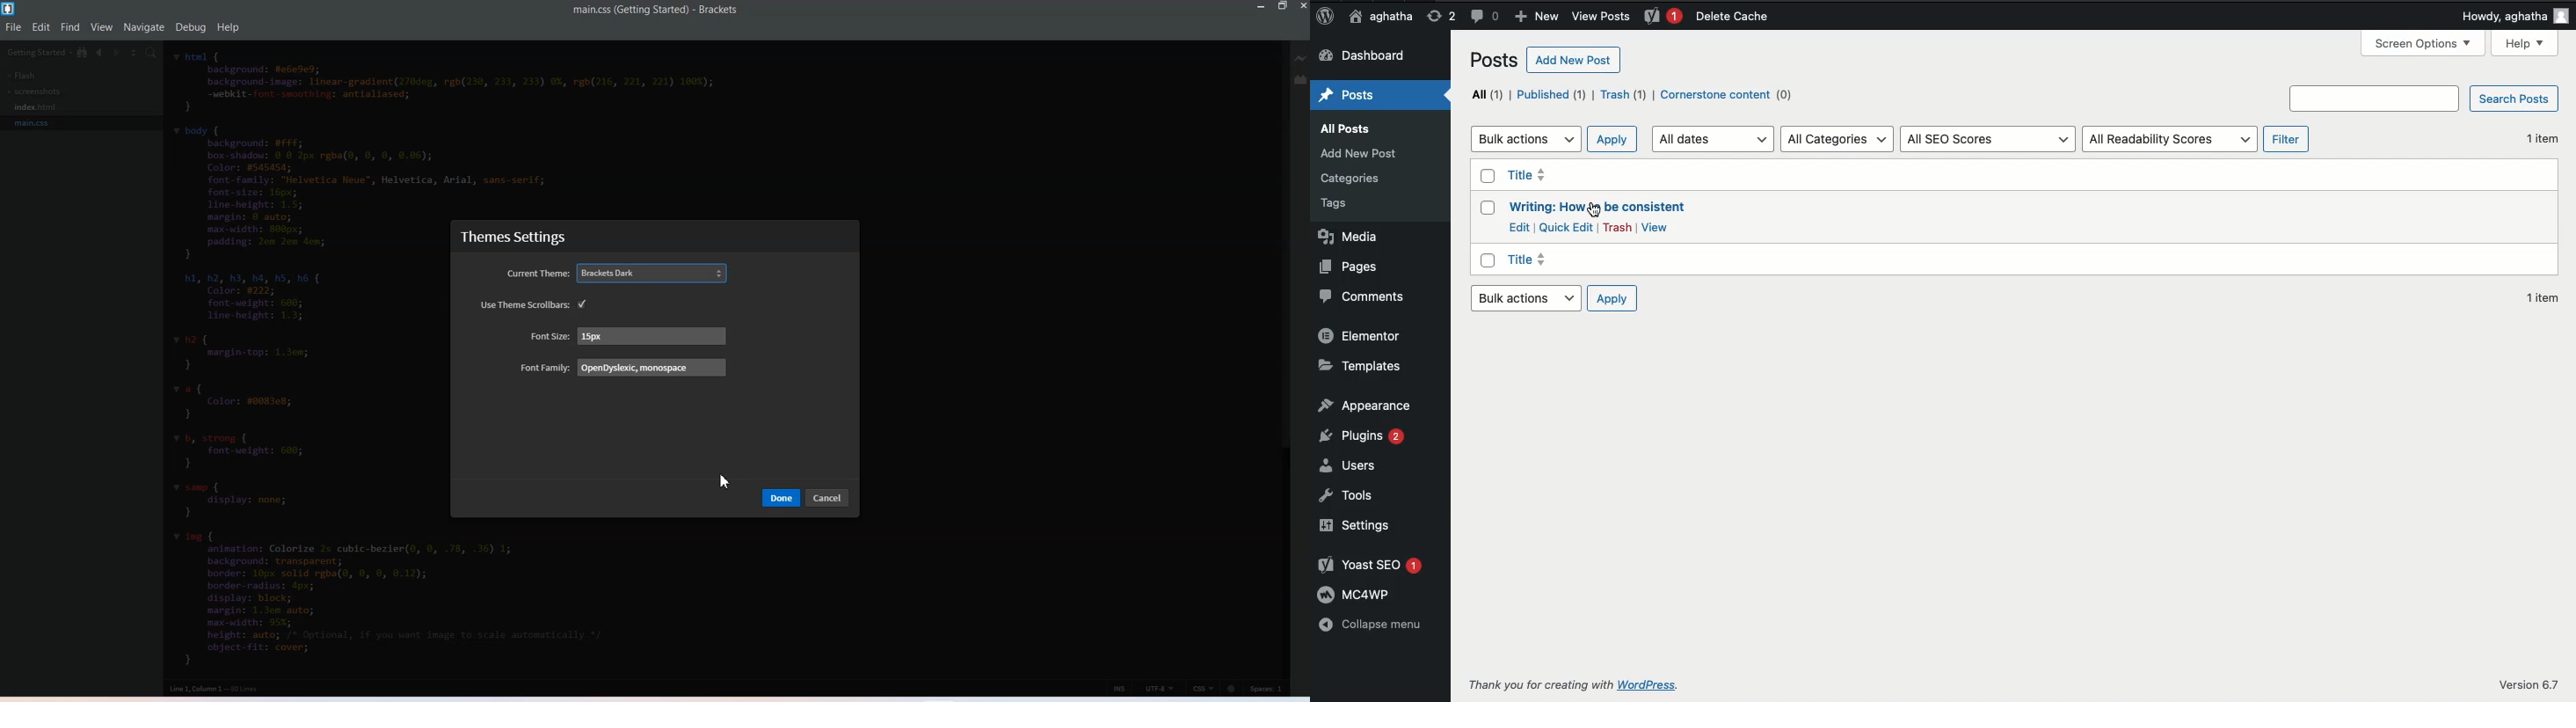 The width and height of the screenshot is (2576, 728). I want to click on Apply, so click(1613, 138).